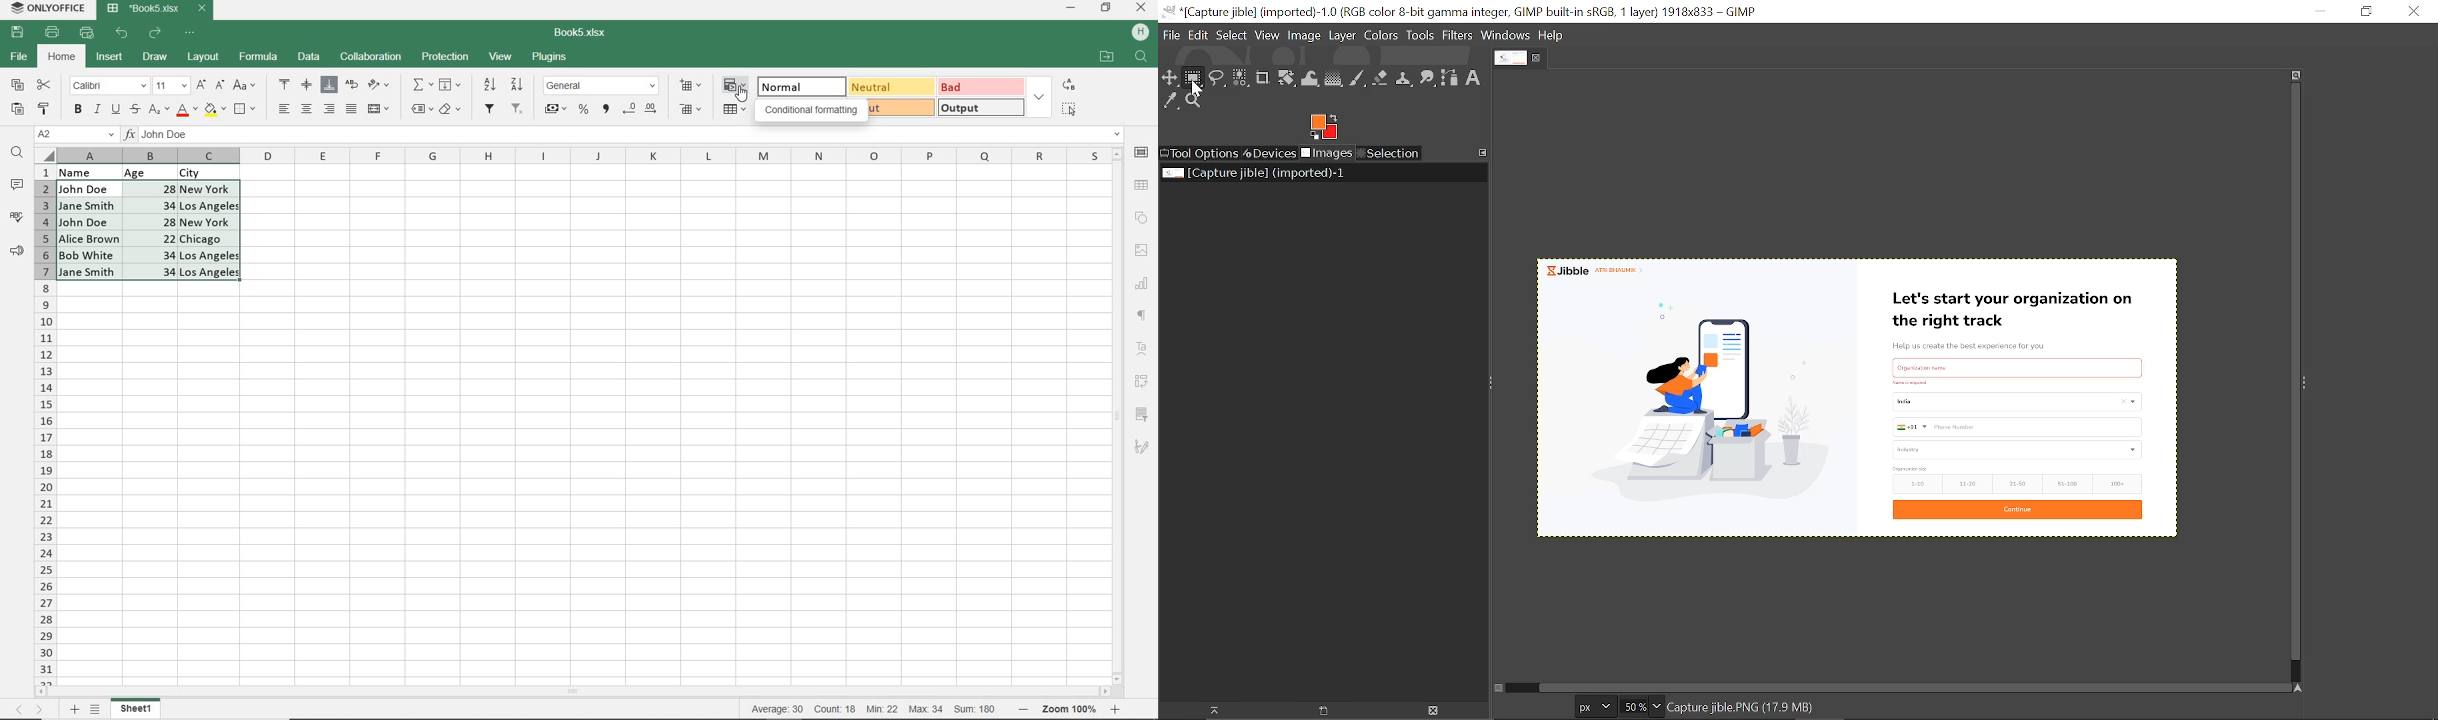 The height and width of the screenshot is (728, 2464). What do you see at coordinates (639, 110) in the screenshot?
I see `CHANGE DECIMAL PLACE` at bounding box center [639, 110].